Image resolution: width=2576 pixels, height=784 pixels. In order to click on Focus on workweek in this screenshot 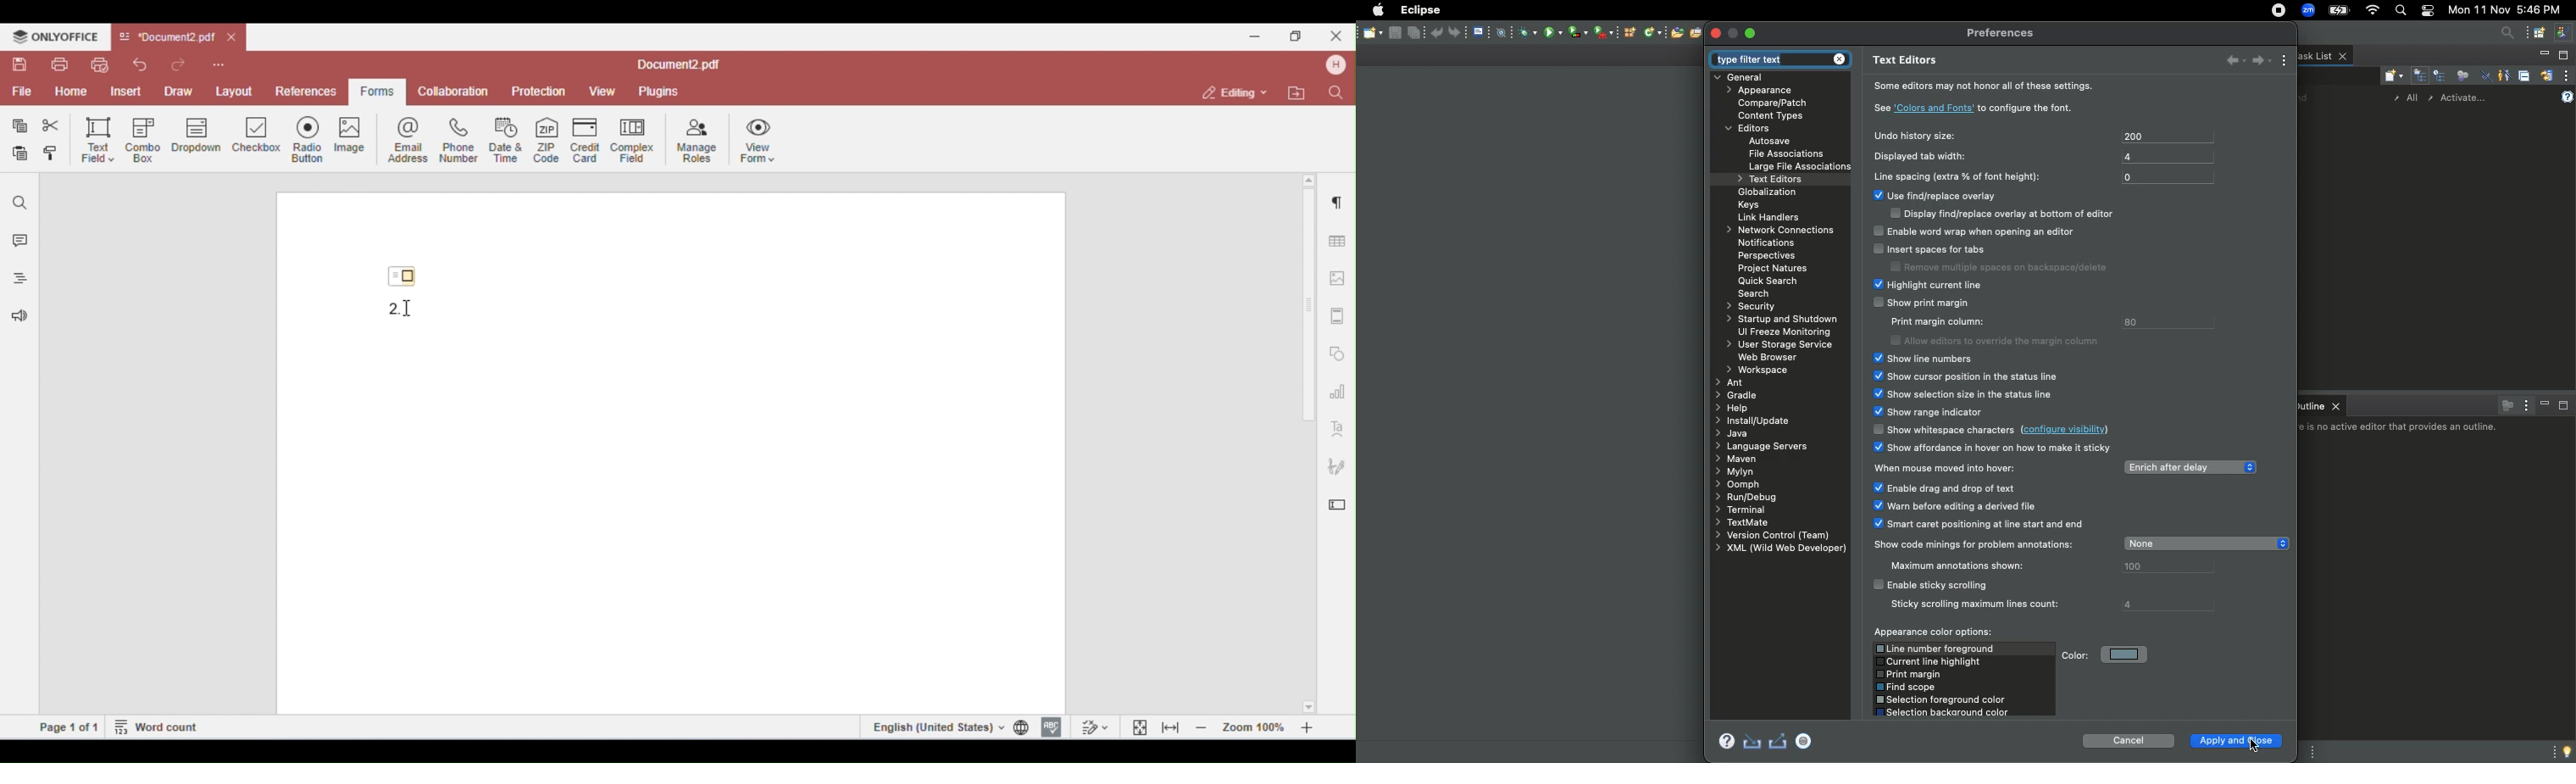, I will do `click(2462, 74)`.